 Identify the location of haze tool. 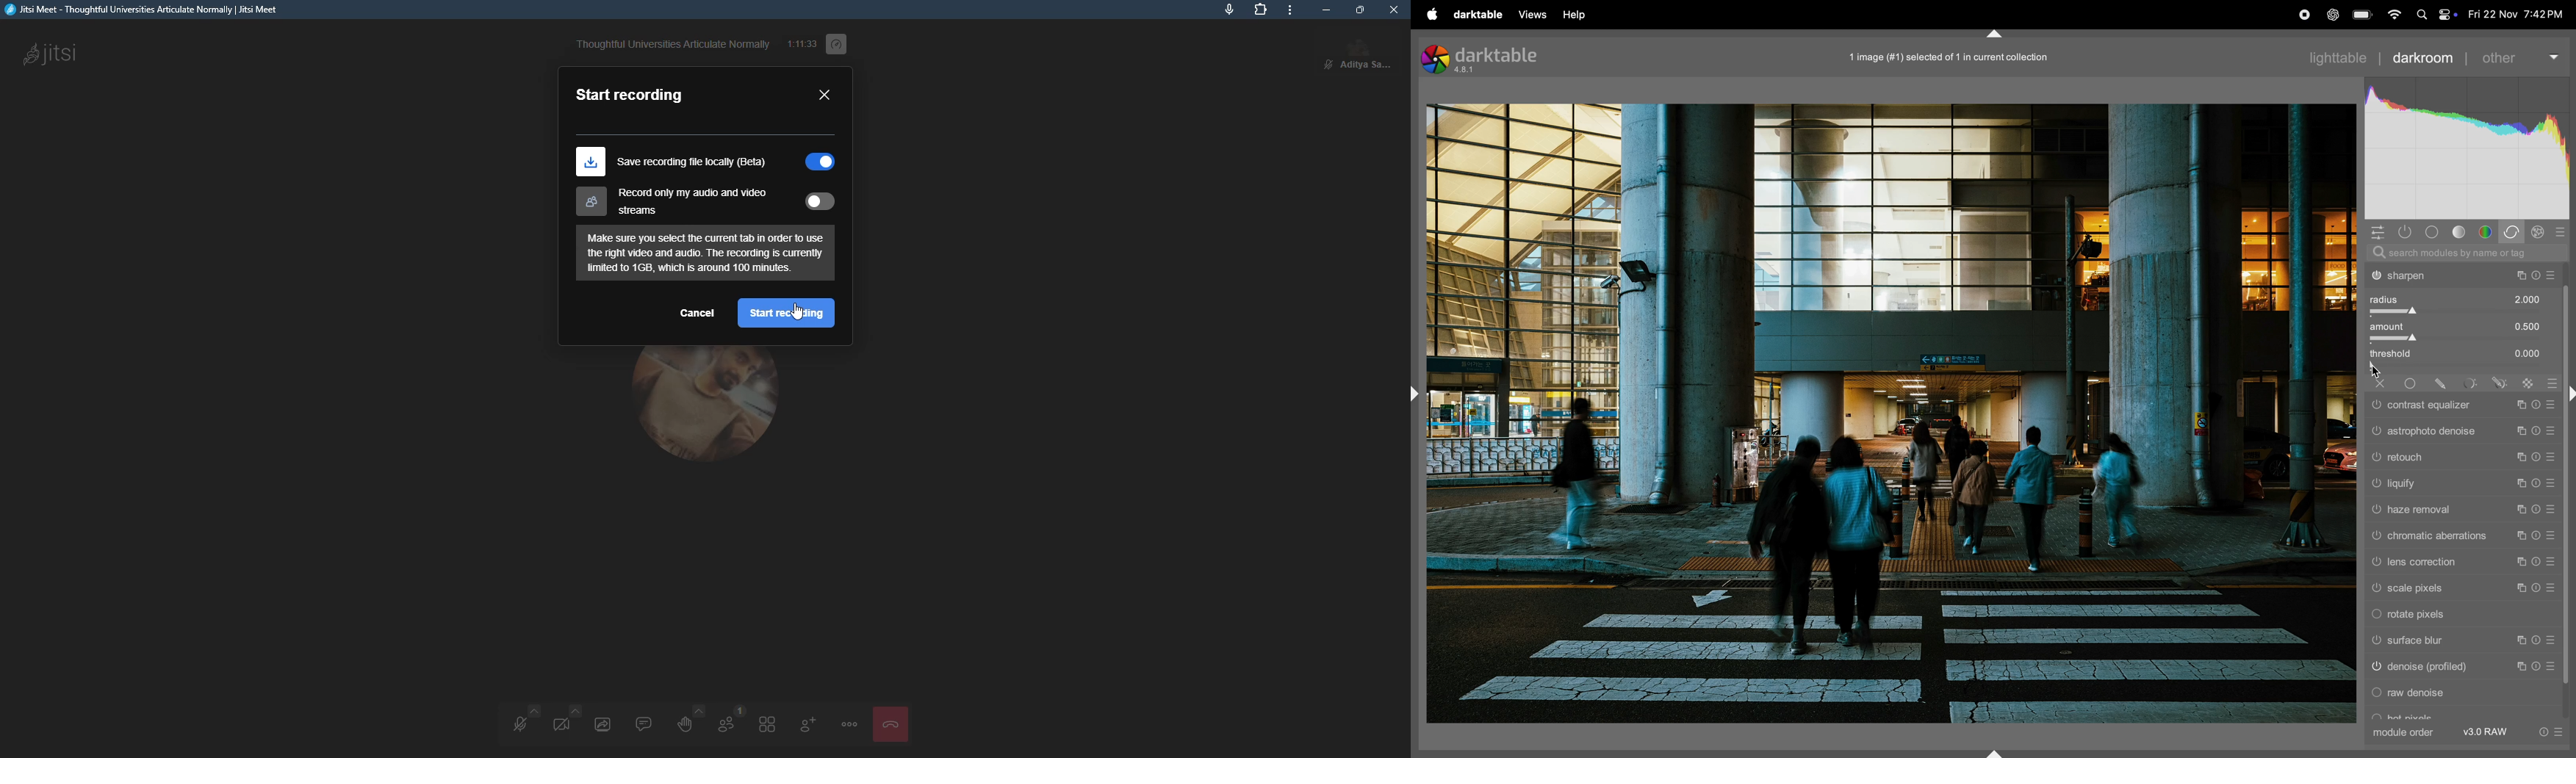
(2460, 511).